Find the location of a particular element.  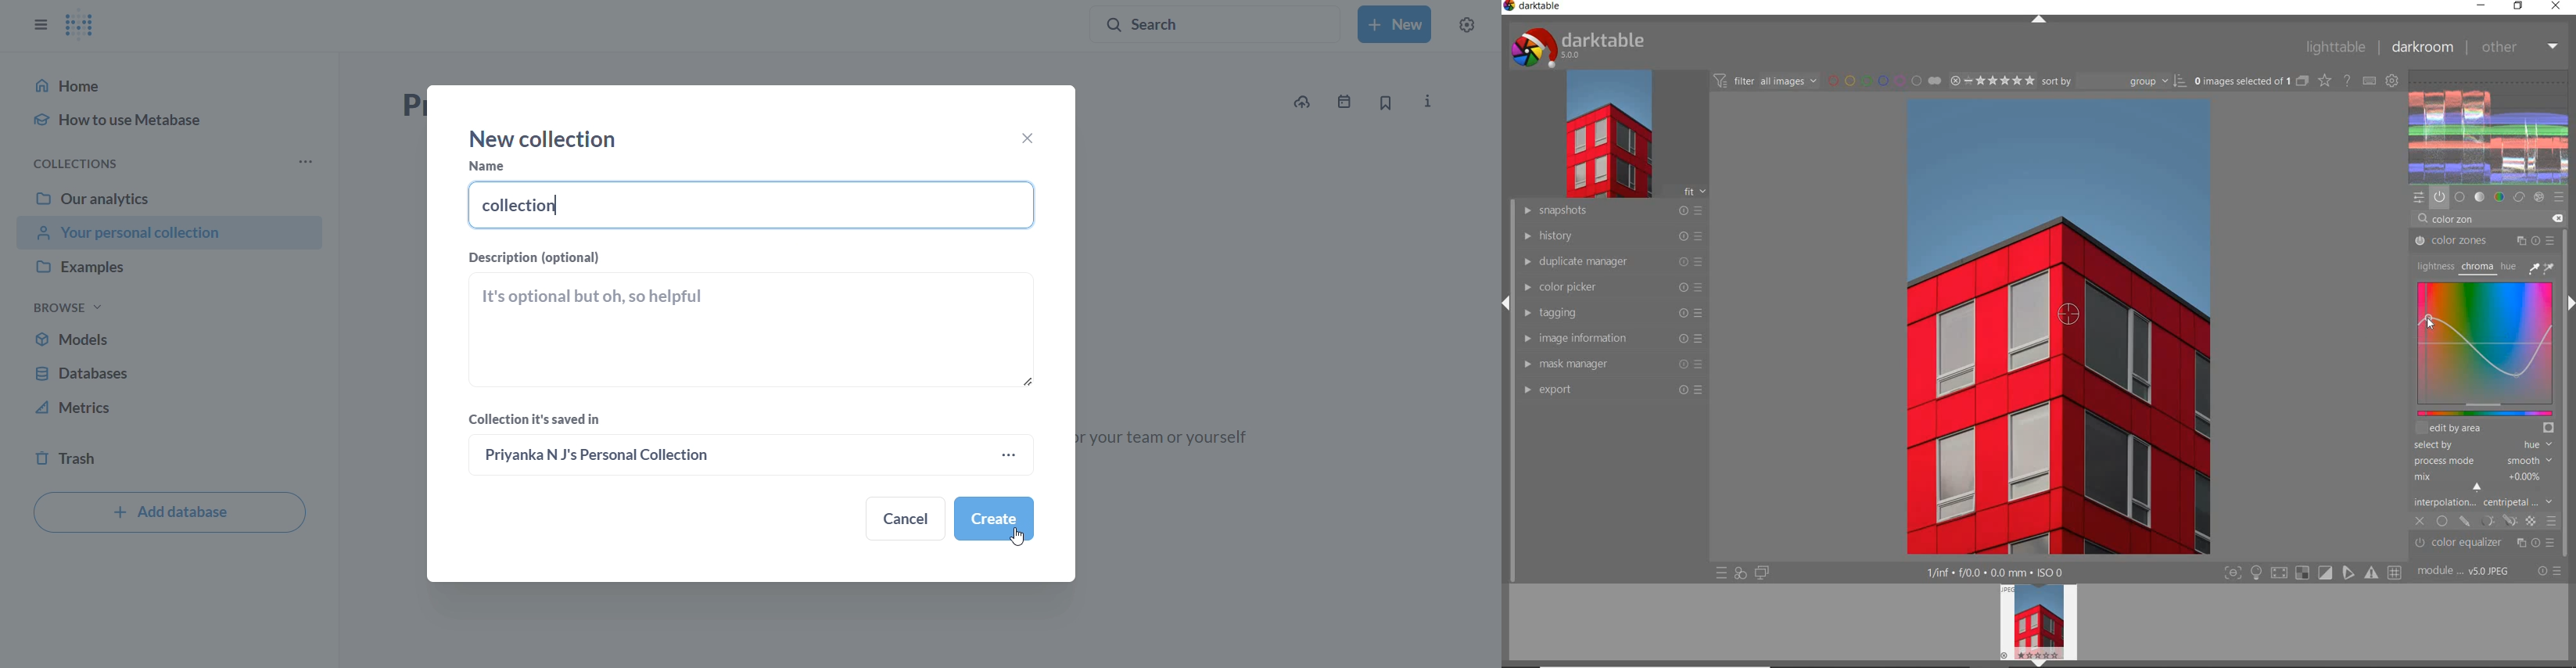

change type of overlays is located at coordinates (2326, 81).